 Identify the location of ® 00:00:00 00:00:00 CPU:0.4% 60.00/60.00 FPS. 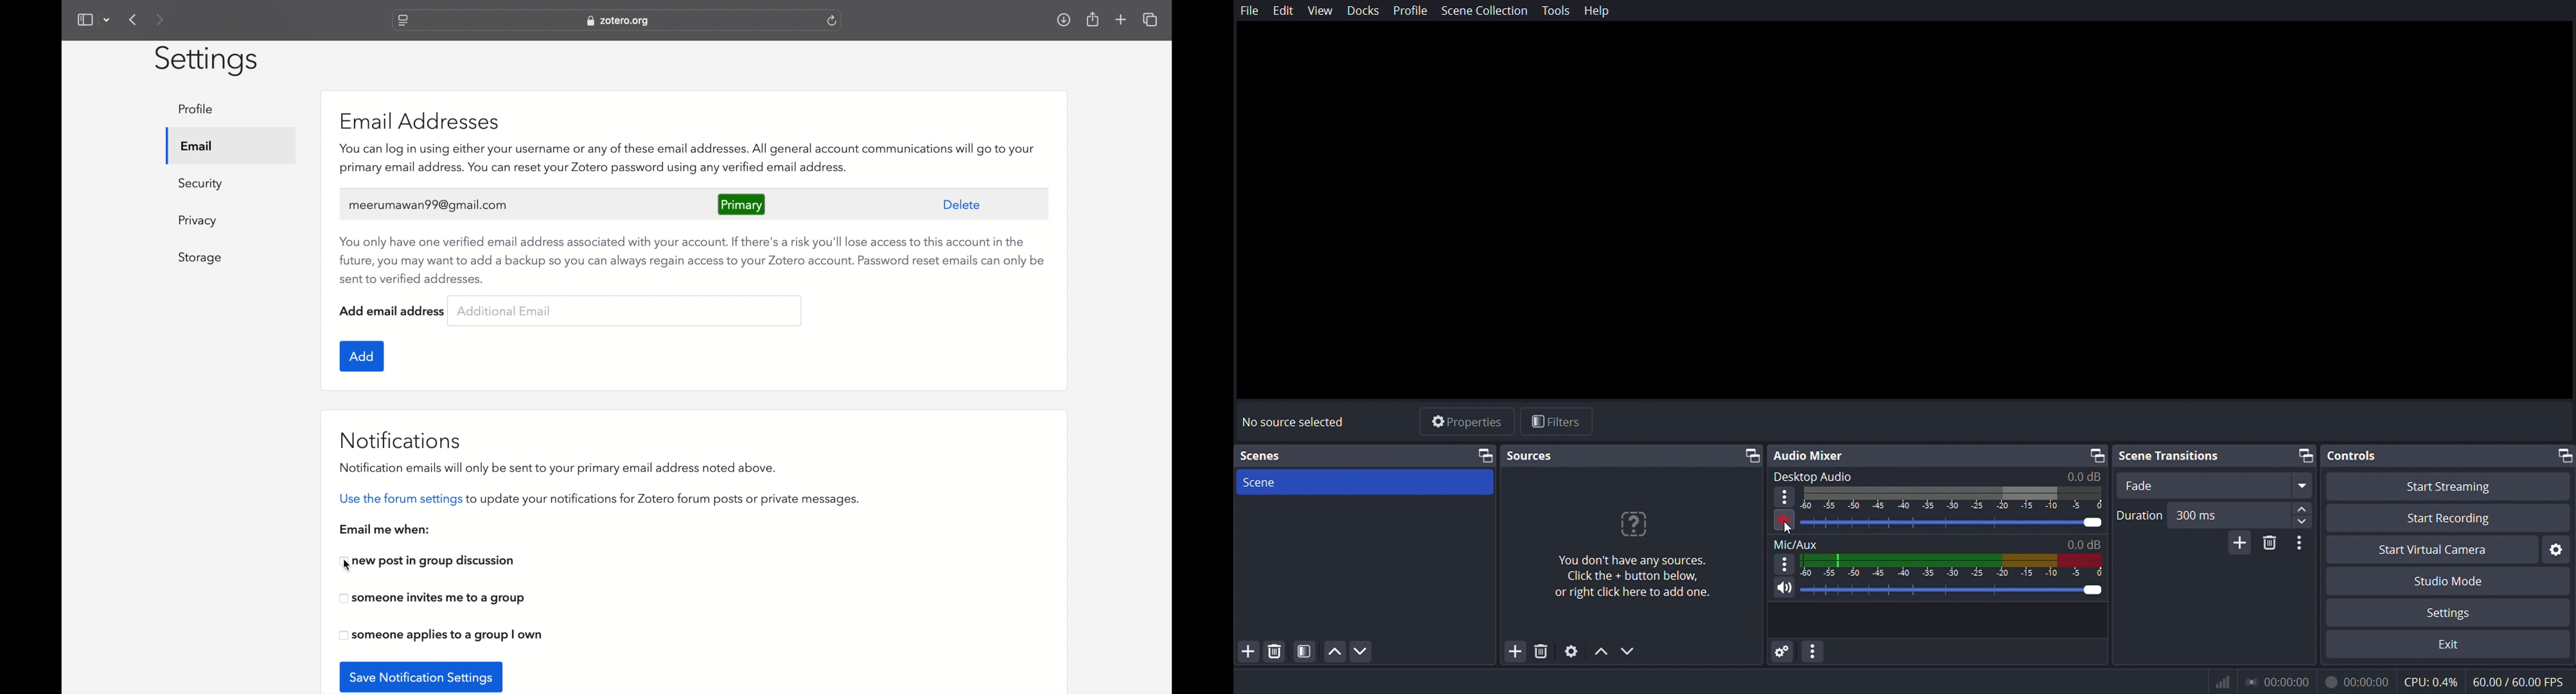
(2406, 681).